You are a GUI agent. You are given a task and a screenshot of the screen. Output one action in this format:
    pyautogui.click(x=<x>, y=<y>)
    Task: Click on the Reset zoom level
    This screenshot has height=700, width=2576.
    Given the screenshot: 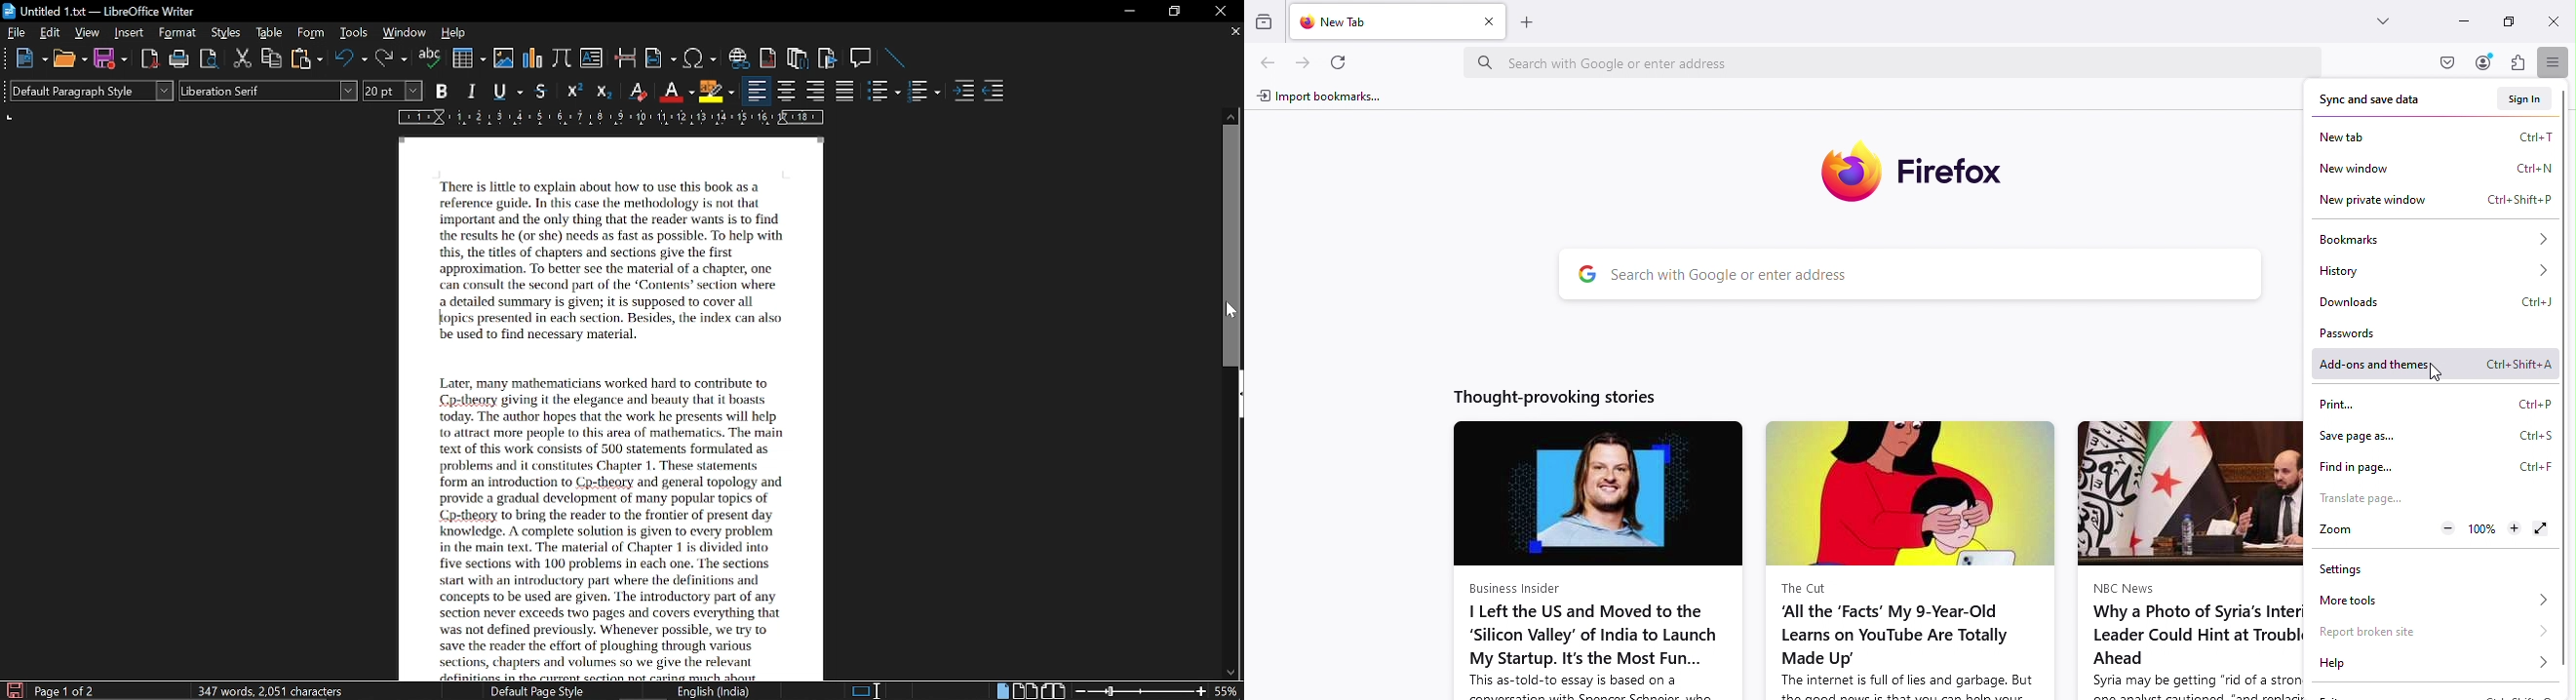 What is the action you would take?
    pyautogui.click(x=2478, y=529)
    